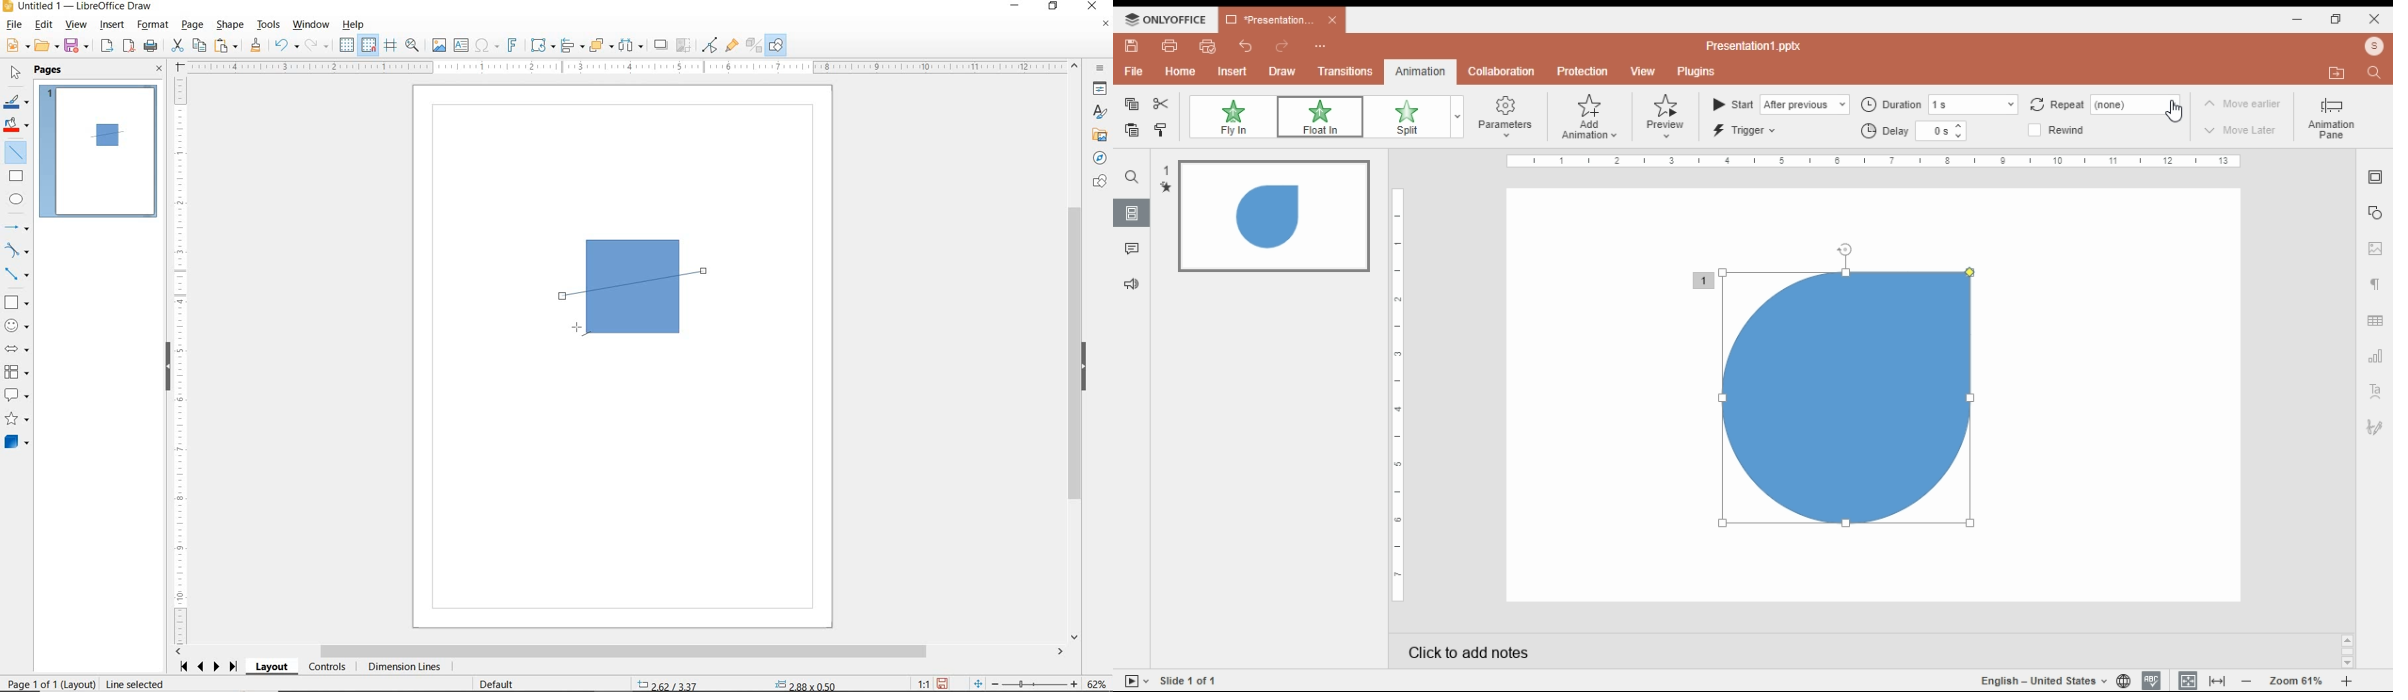 The width and height of the screenshot is (2408, 700). I want to click on LINE TOOL, so click(581, 329).